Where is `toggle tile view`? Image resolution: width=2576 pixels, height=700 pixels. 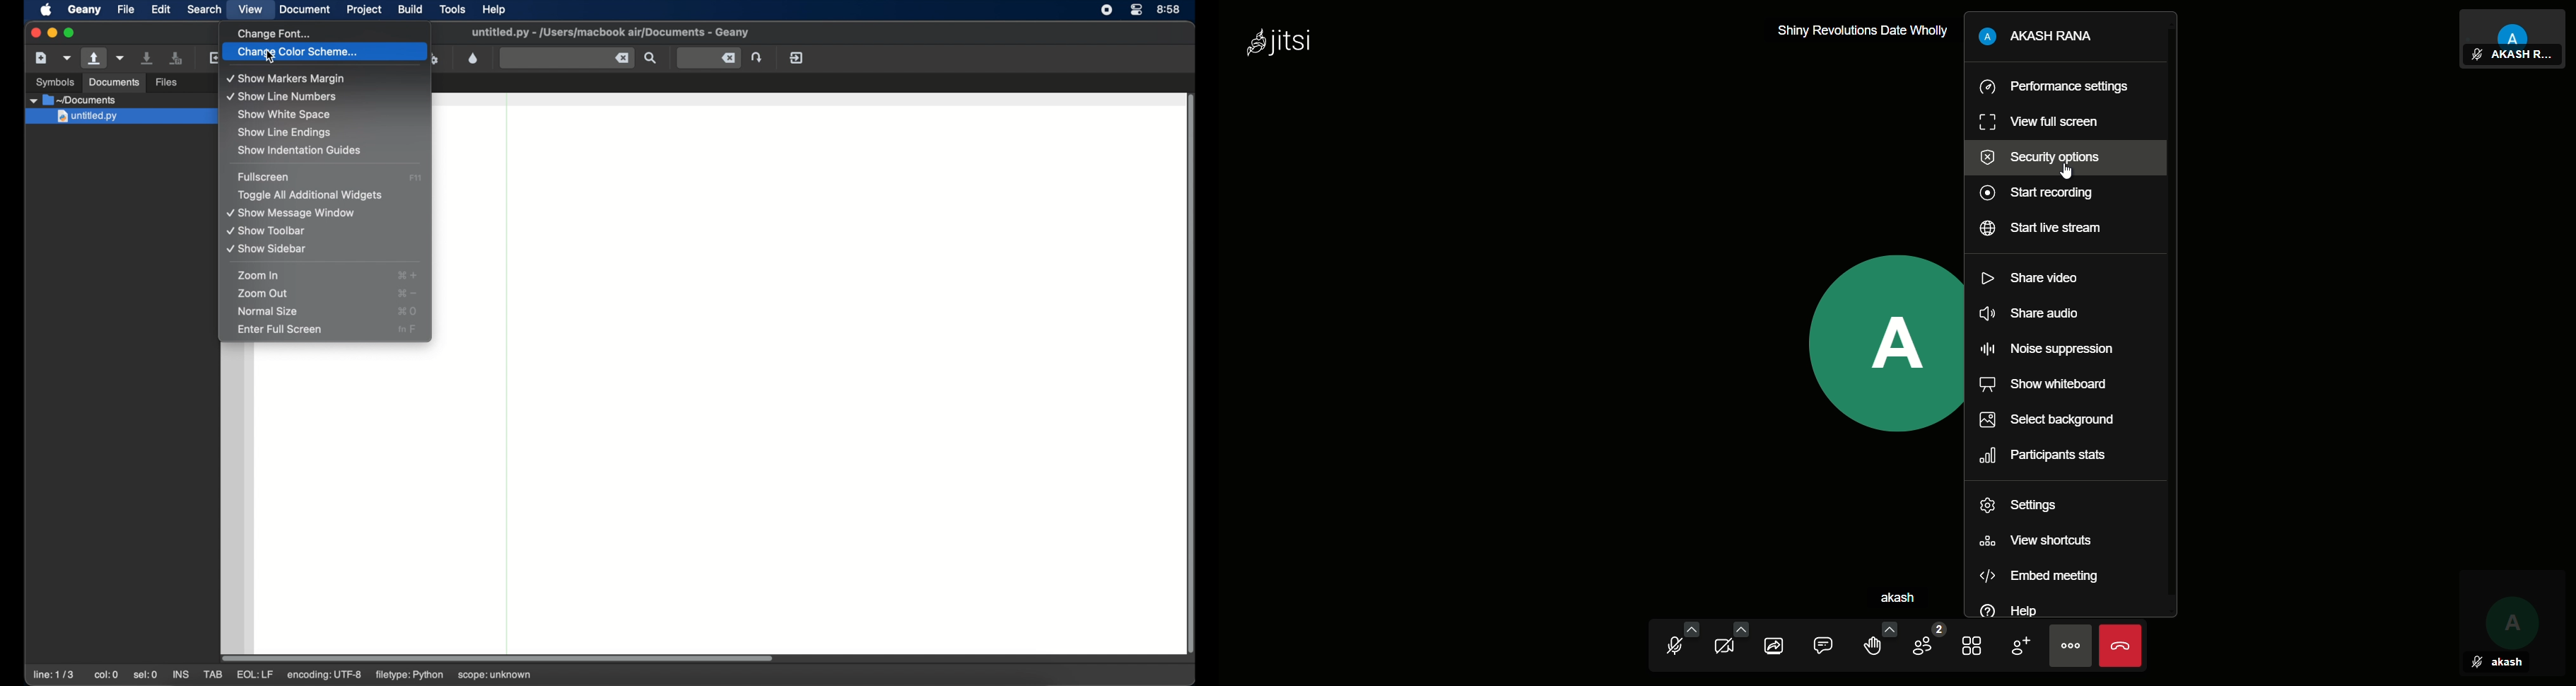
toggle tile view is located at coordinates (1974, 643).